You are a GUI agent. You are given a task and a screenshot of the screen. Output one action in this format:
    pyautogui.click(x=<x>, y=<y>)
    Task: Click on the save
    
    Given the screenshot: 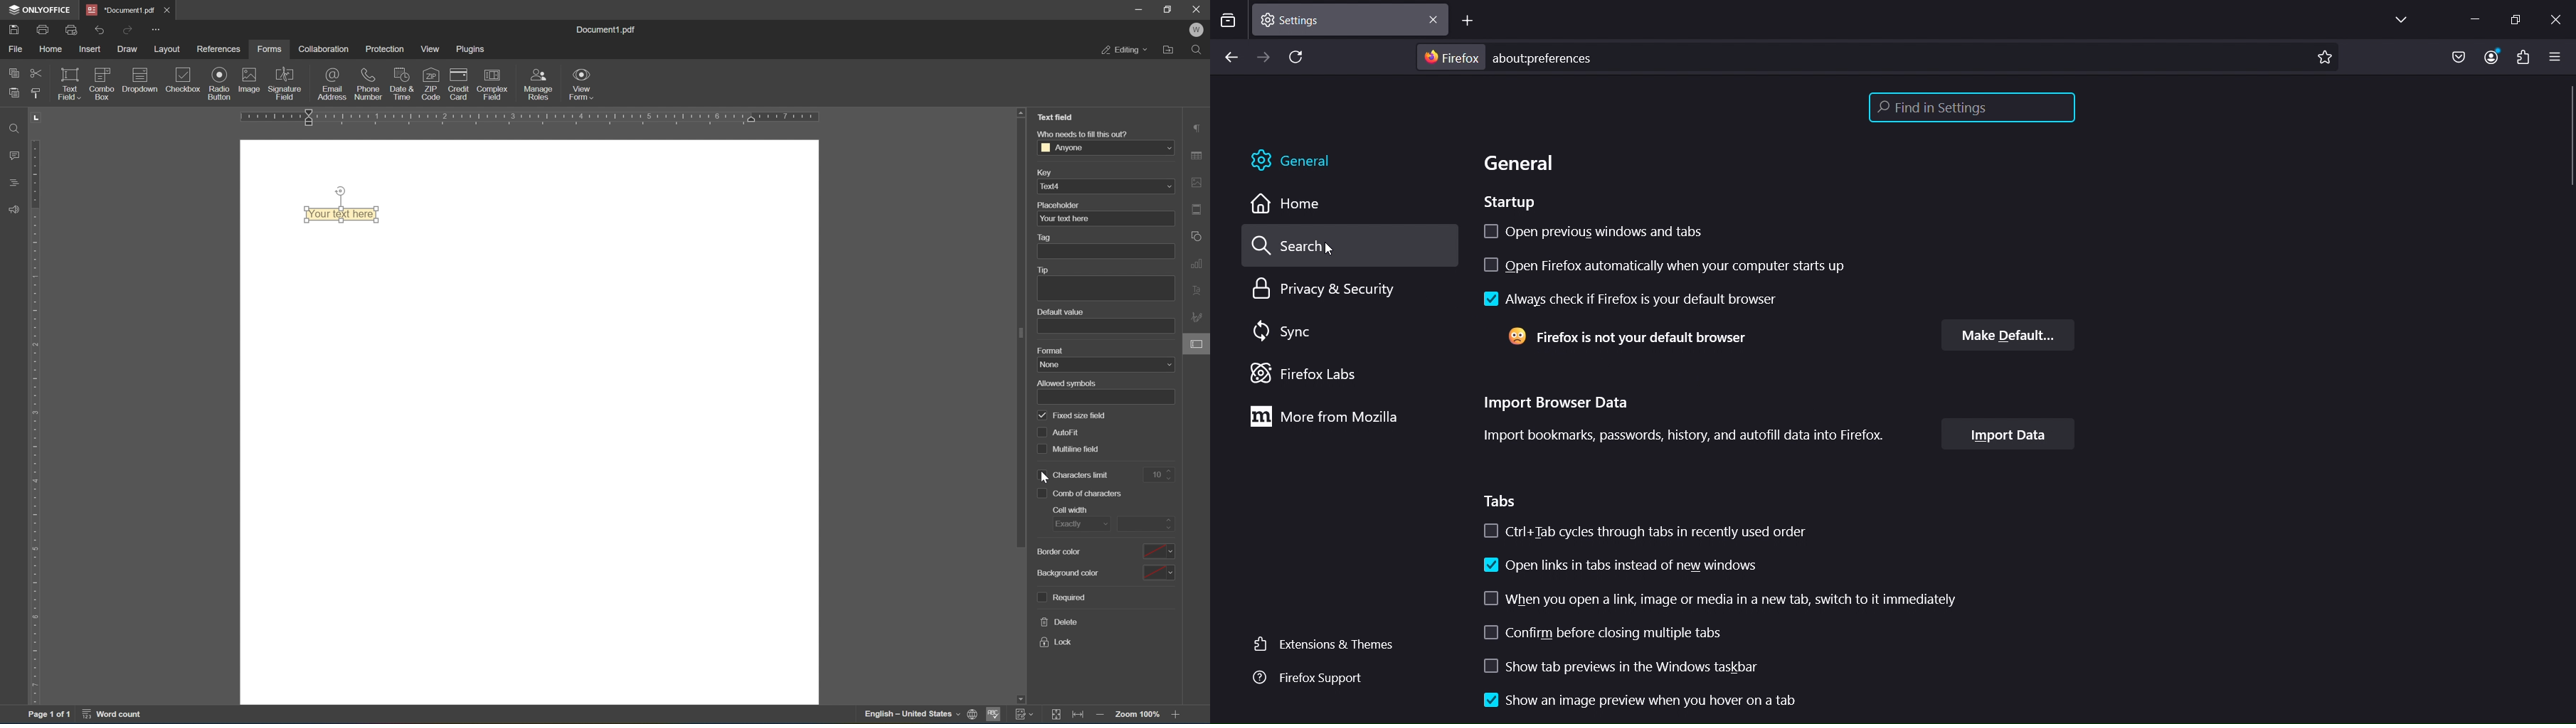 What is the action you would take?
    pyautogui.click(x=15, y=31)
    